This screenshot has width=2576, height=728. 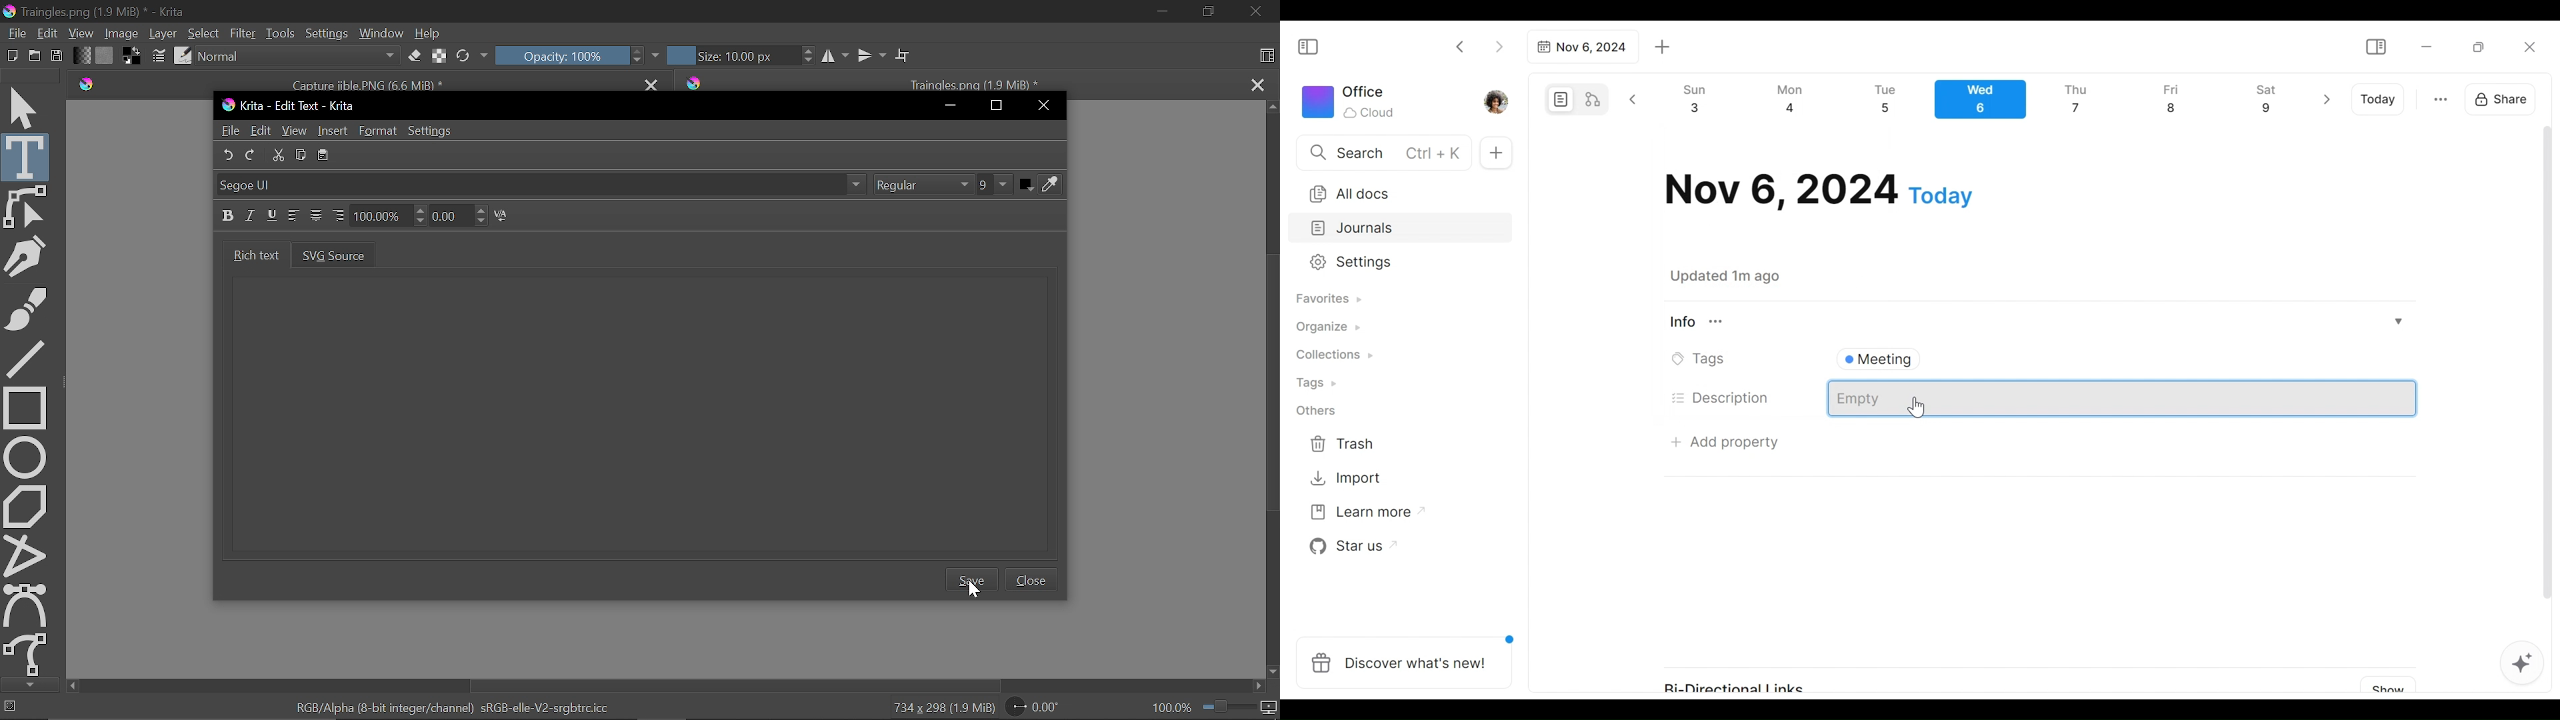 I want to click on Move down, so click(x=1272, y=671).